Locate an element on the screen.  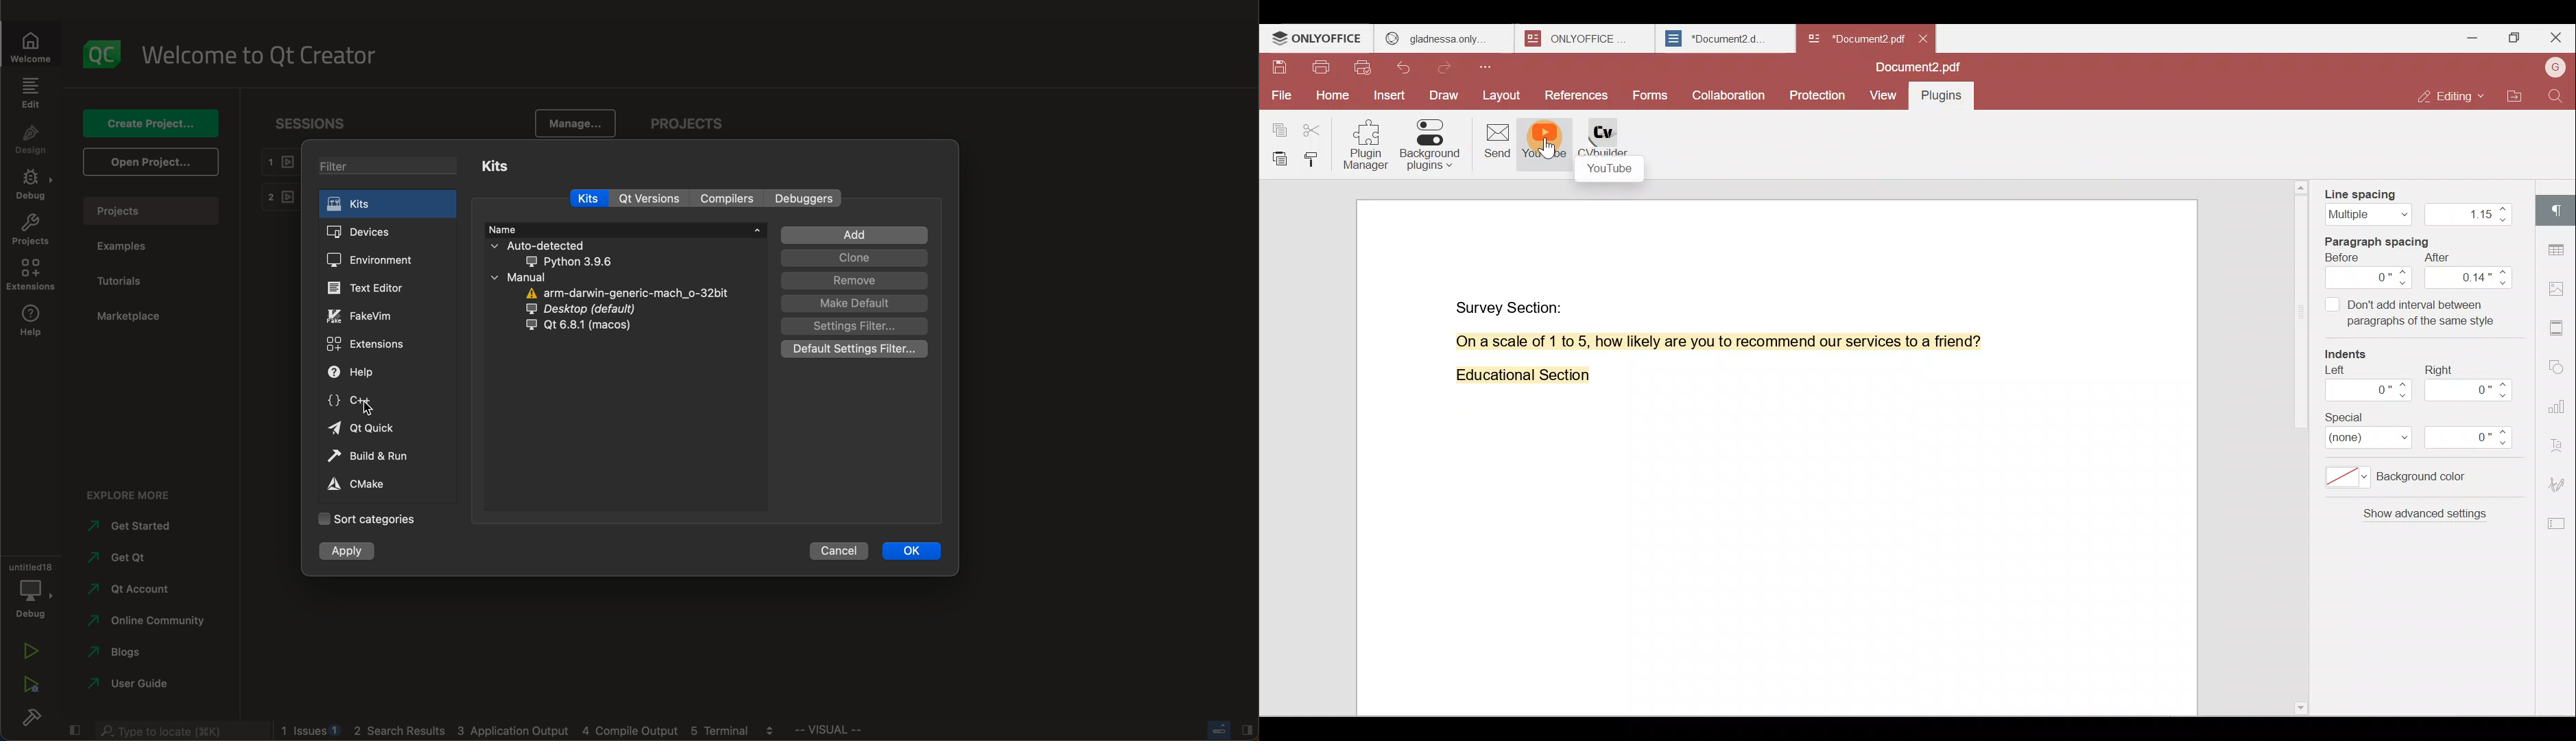
Insert is located at coordinates (1390, 97).